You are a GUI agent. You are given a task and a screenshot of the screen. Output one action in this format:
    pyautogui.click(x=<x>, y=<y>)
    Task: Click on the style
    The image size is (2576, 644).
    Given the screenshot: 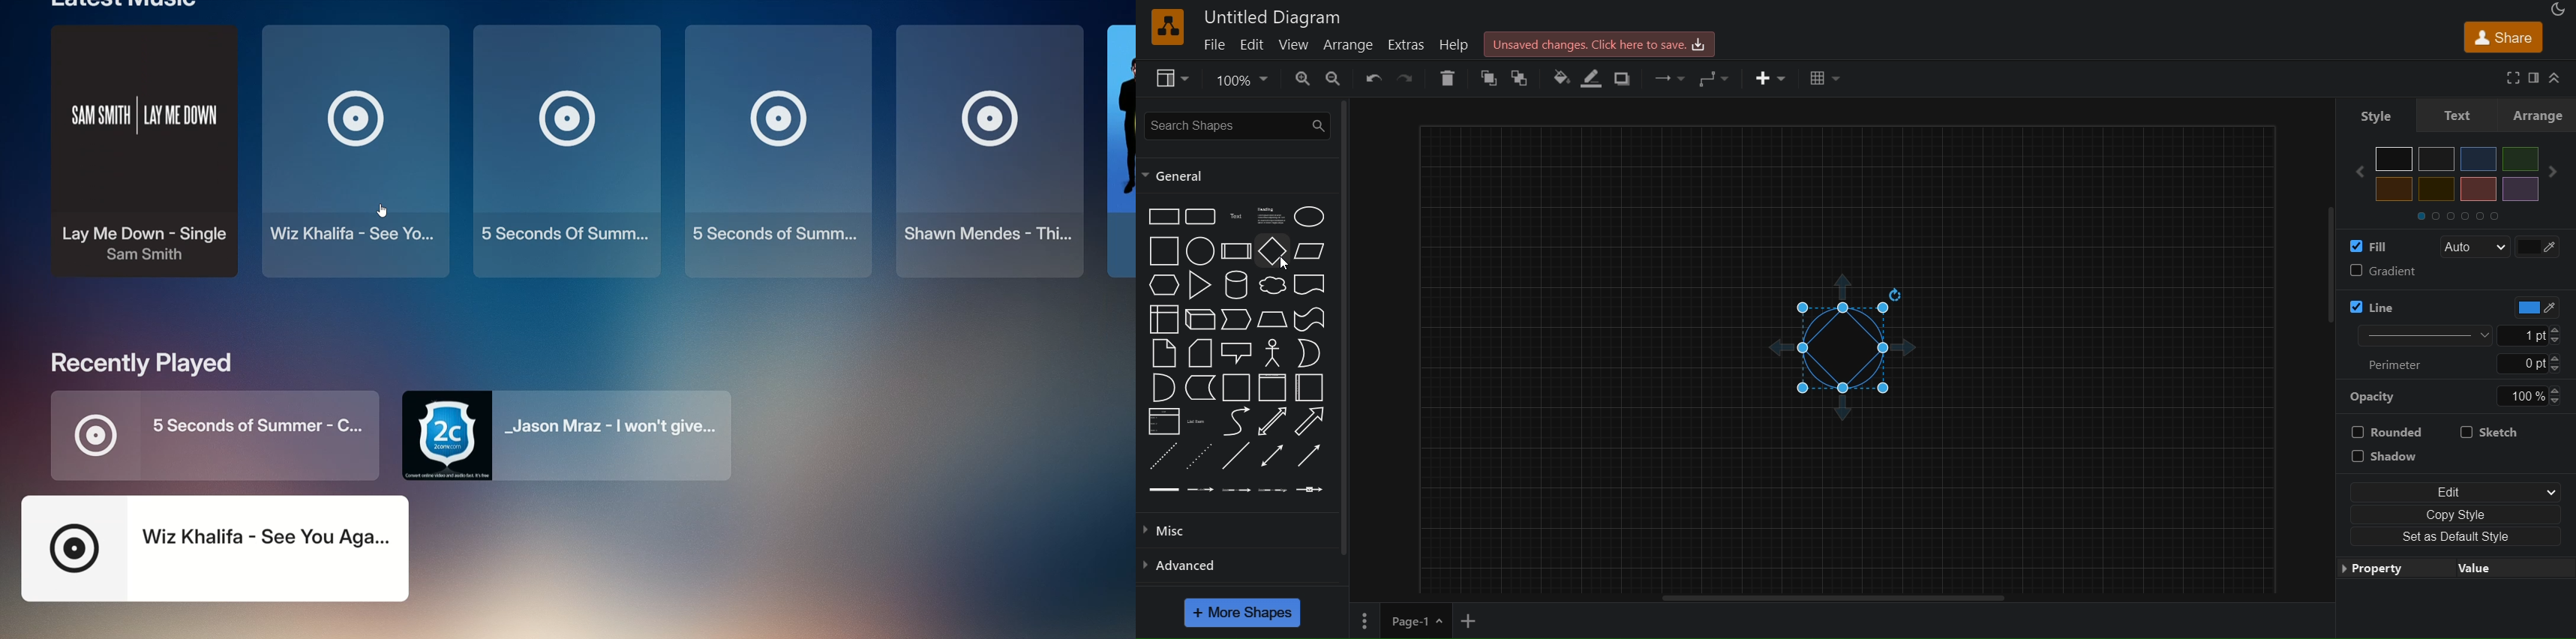 What is the action you would take?
    pyautogui.click(x=2367, y=114)
    